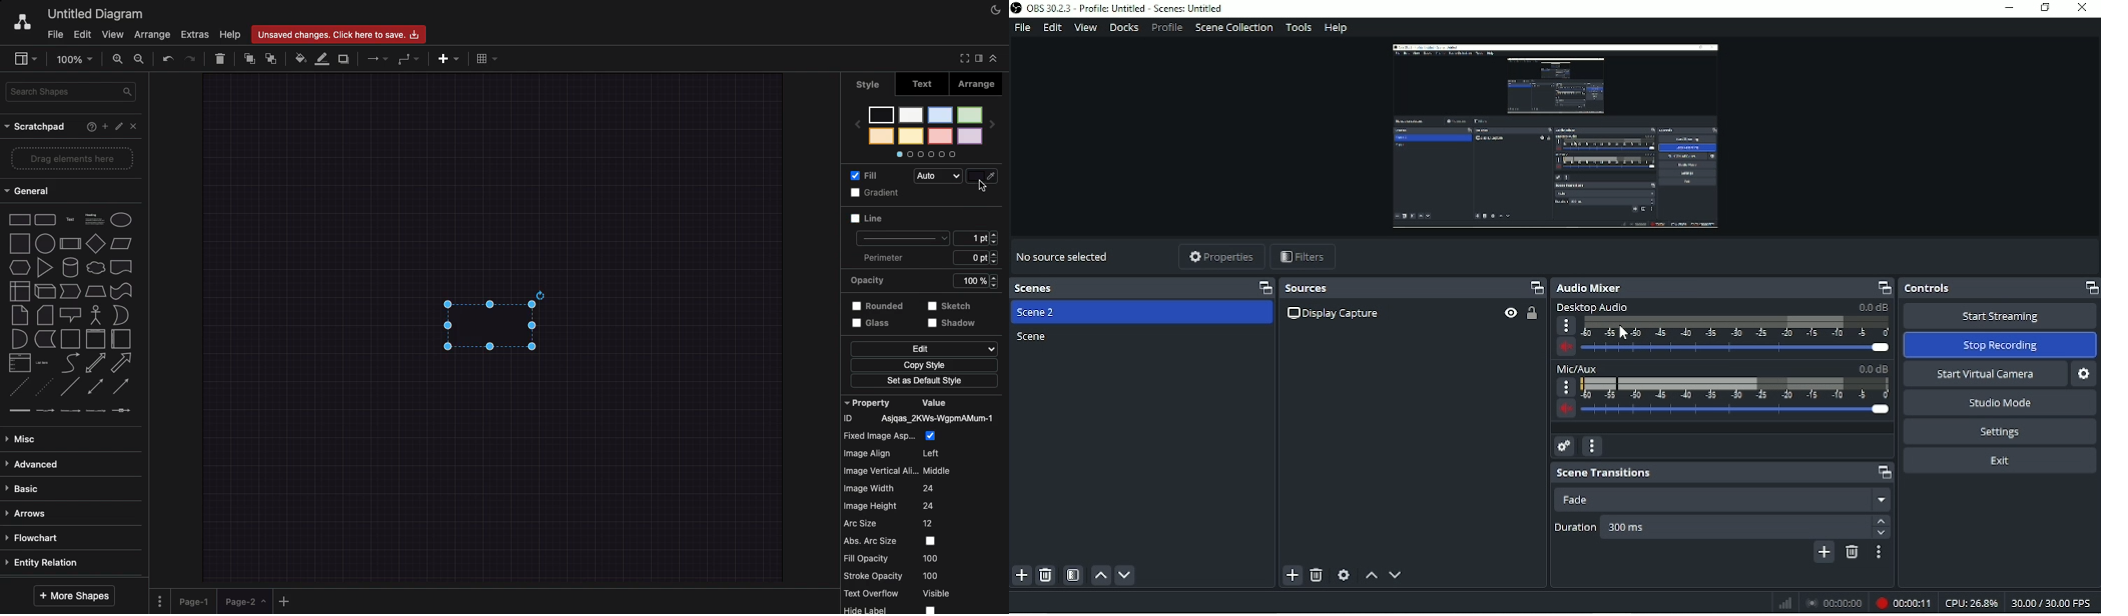  I want to click on Sources, so click(1414, 288).